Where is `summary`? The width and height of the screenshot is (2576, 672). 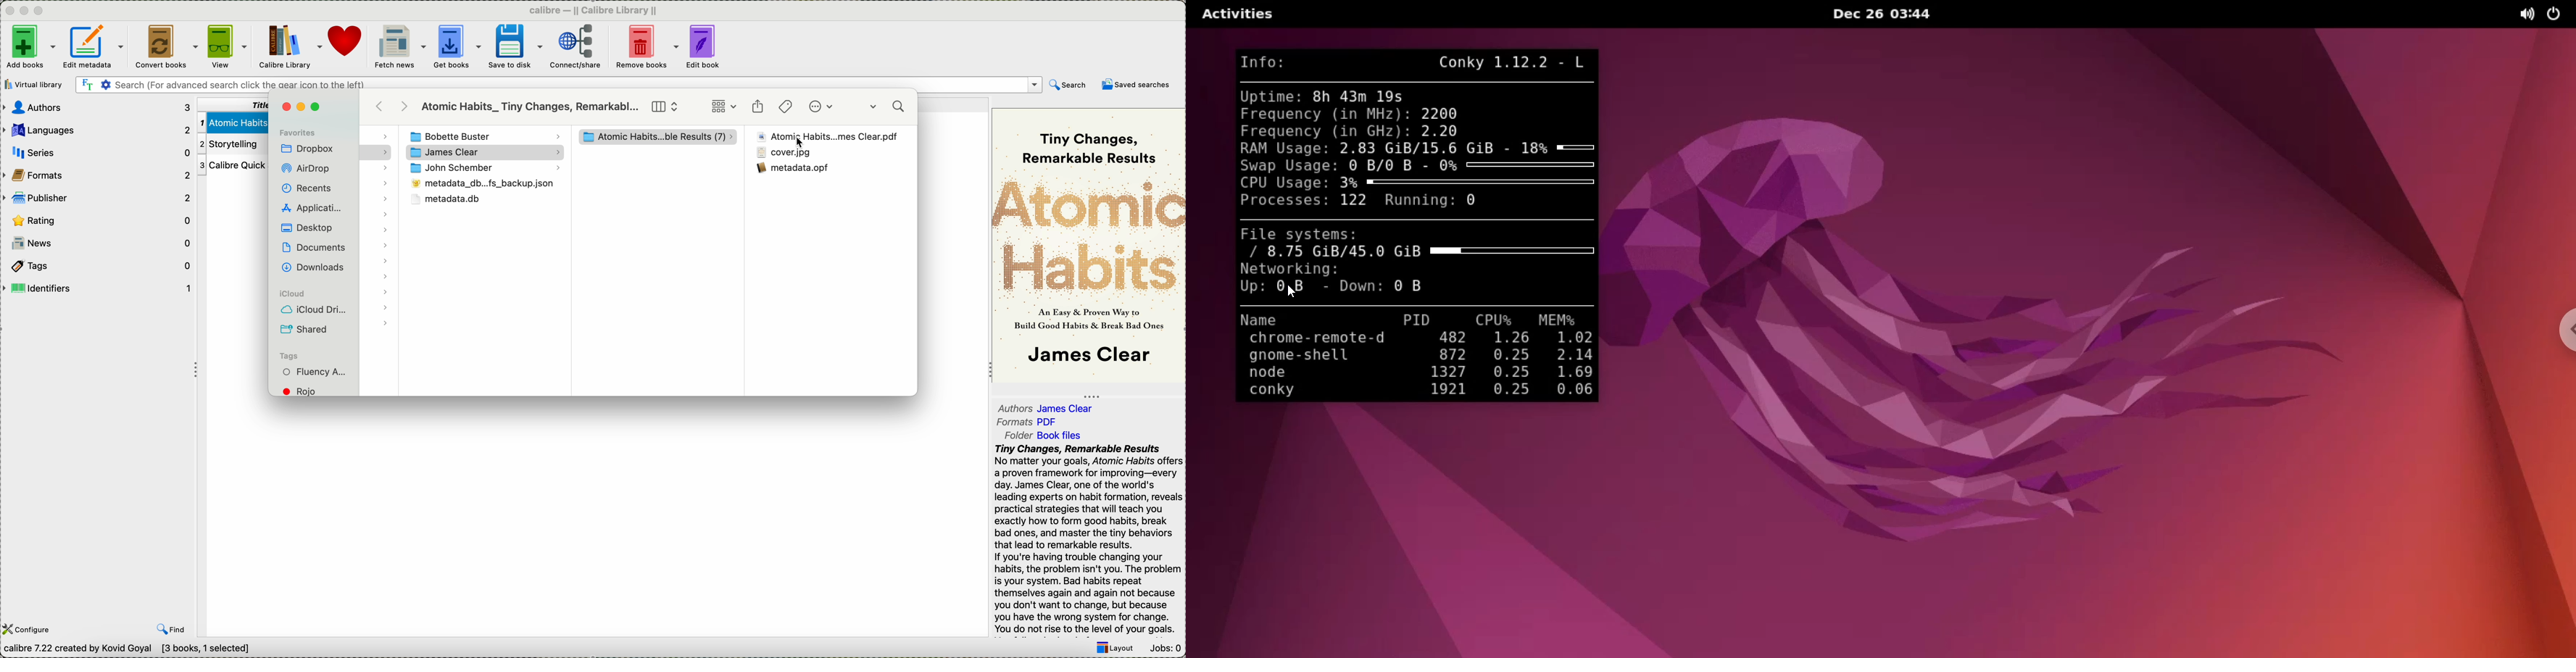 summary is located at coordinates (1089, 540).